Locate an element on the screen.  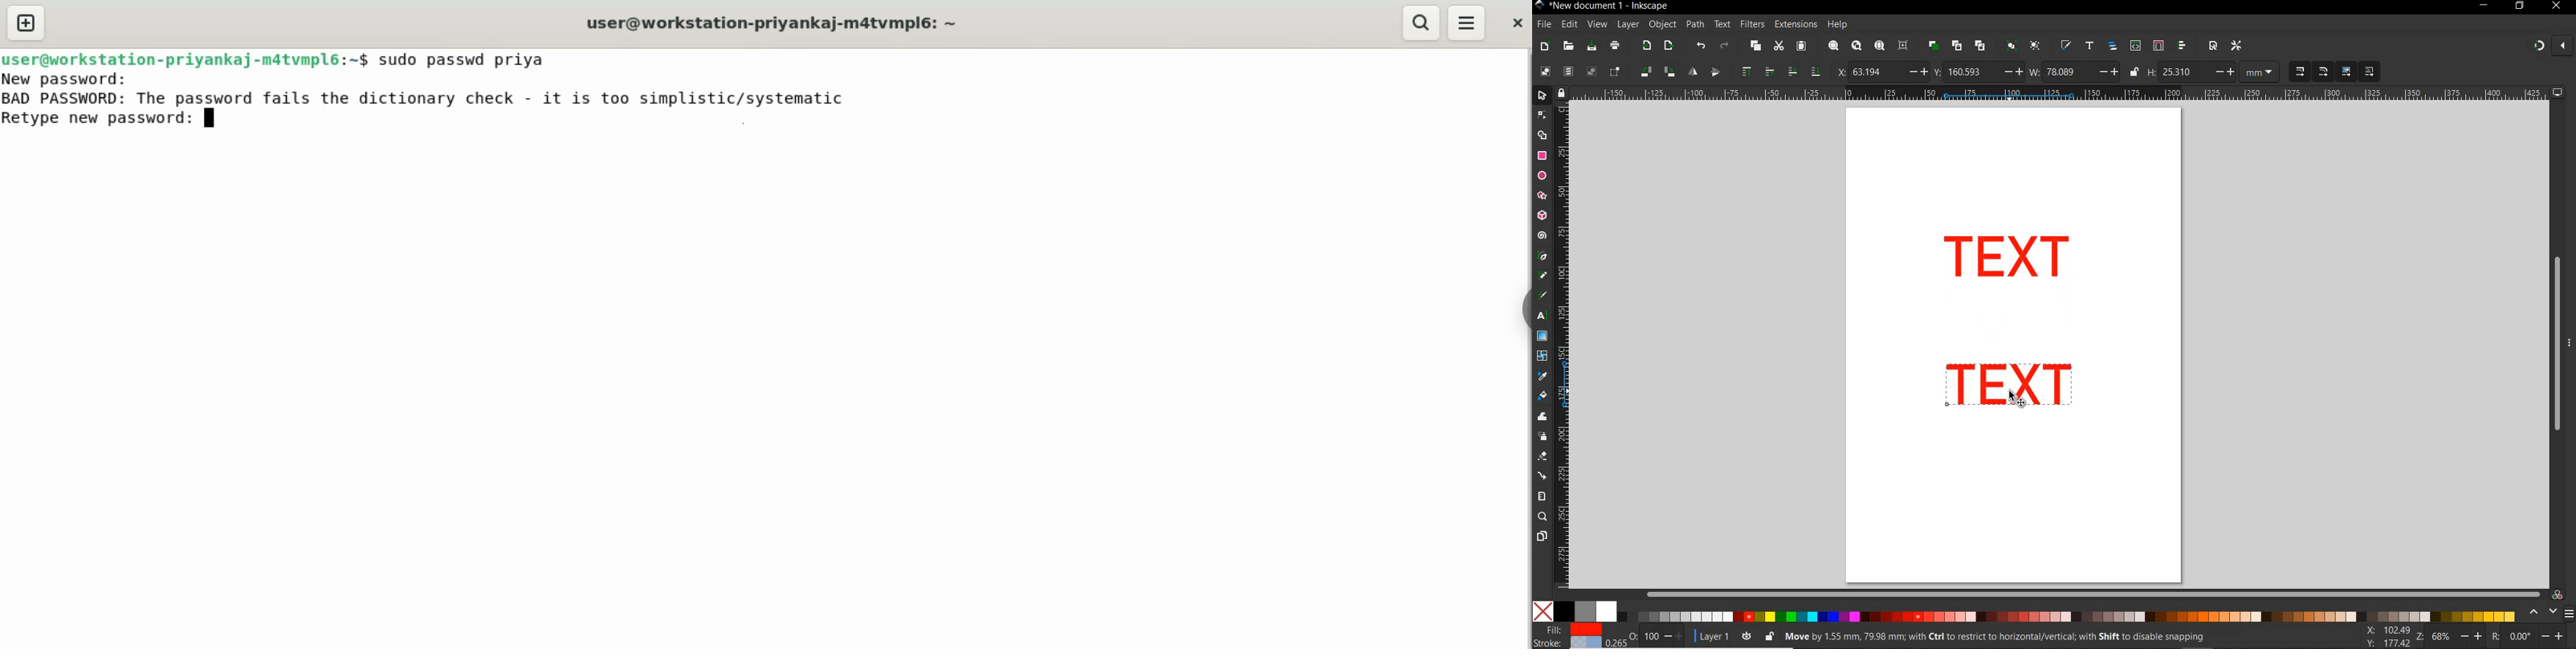
pages tool is located at coordinates (1541, 536).